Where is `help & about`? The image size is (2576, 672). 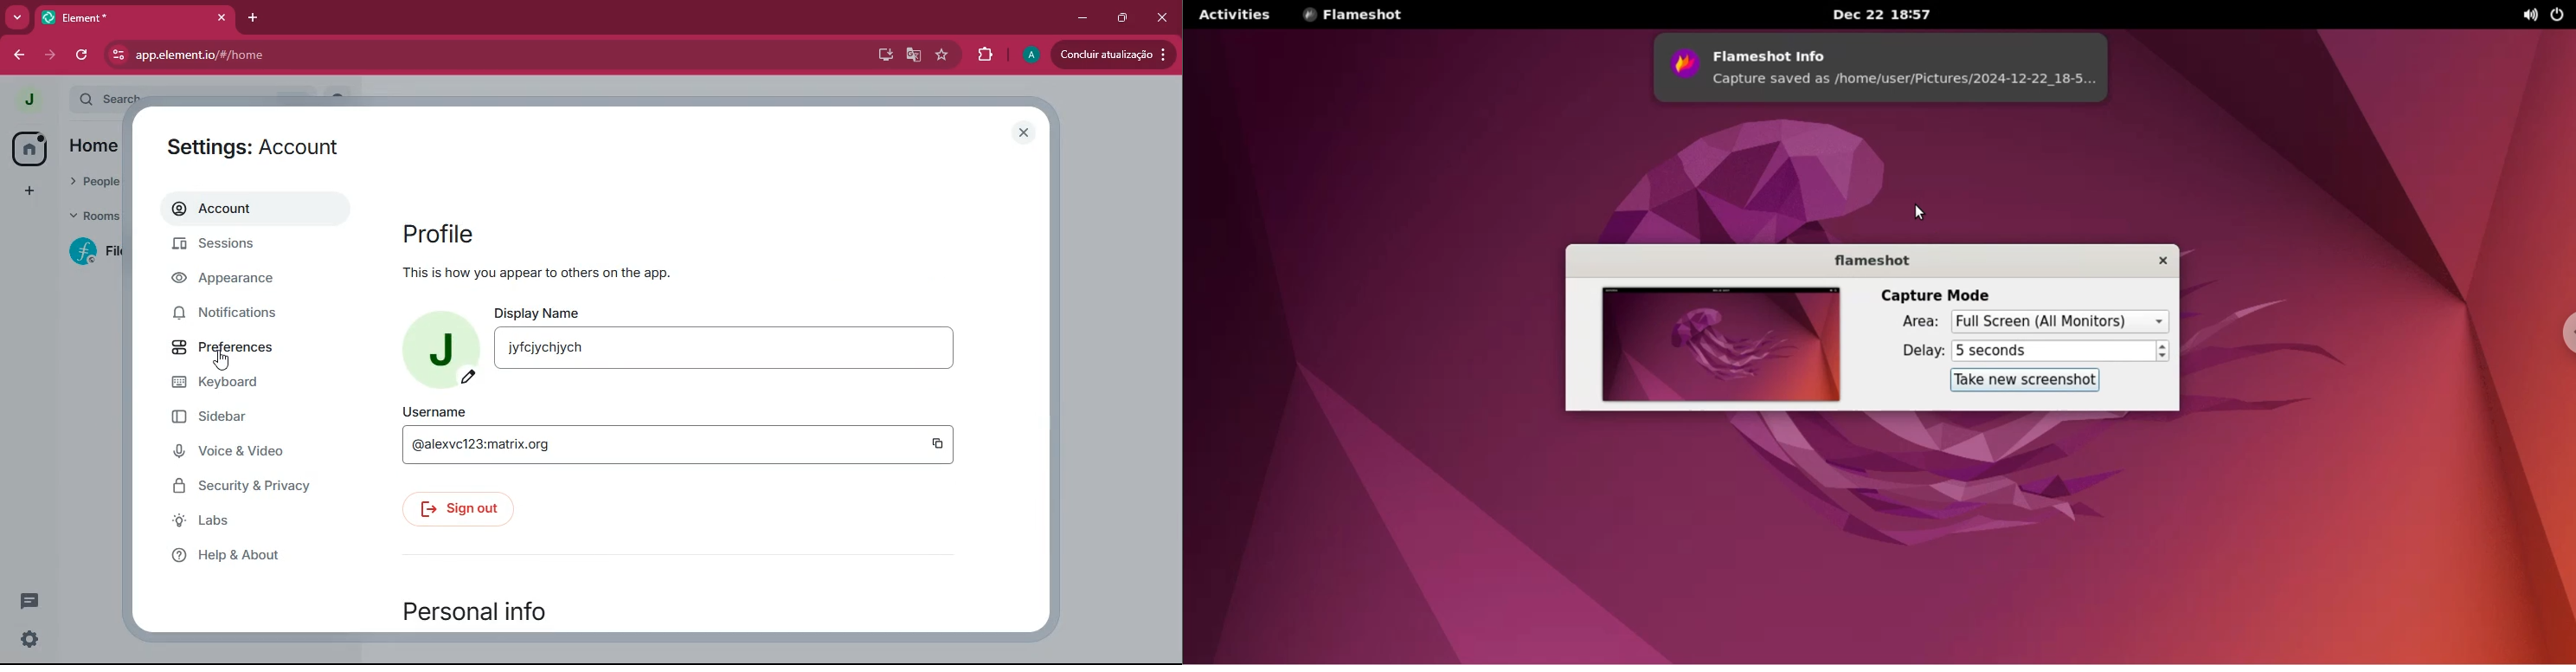
help & about is located at coordinates (236, 557).